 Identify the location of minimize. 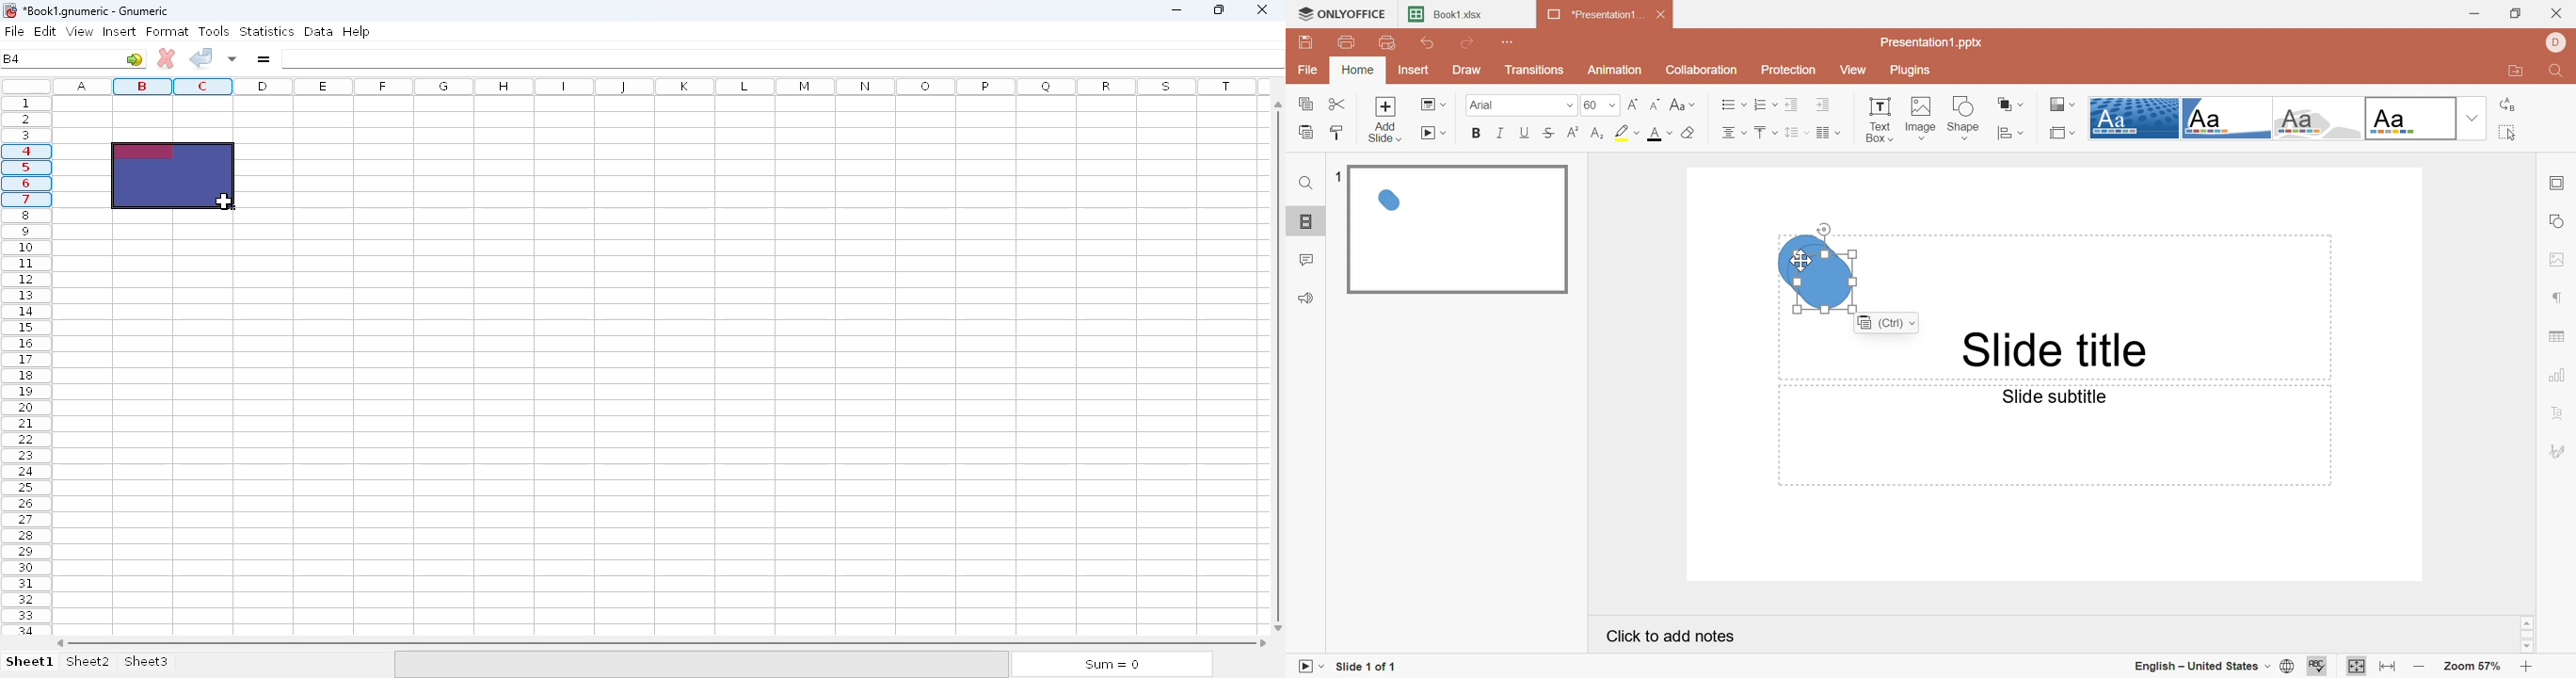
(1176, 10).